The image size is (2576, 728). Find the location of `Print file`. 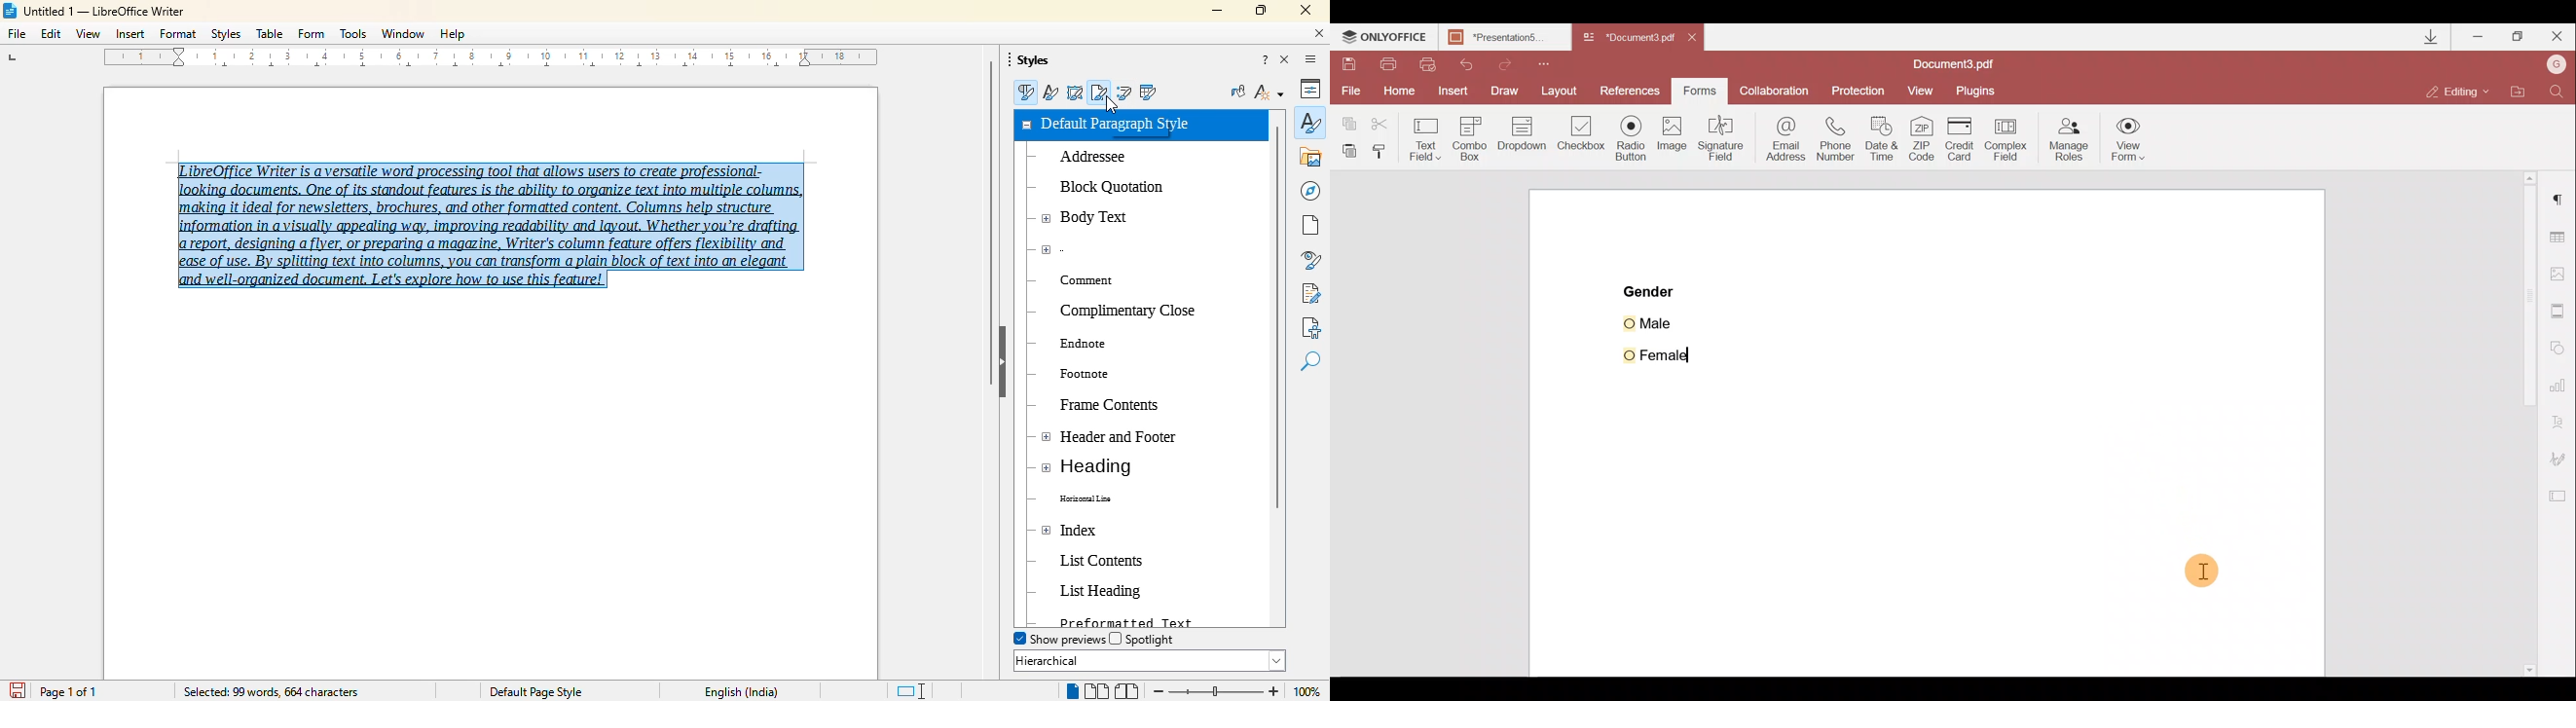

Print file is located at coordinates (1390, 63).